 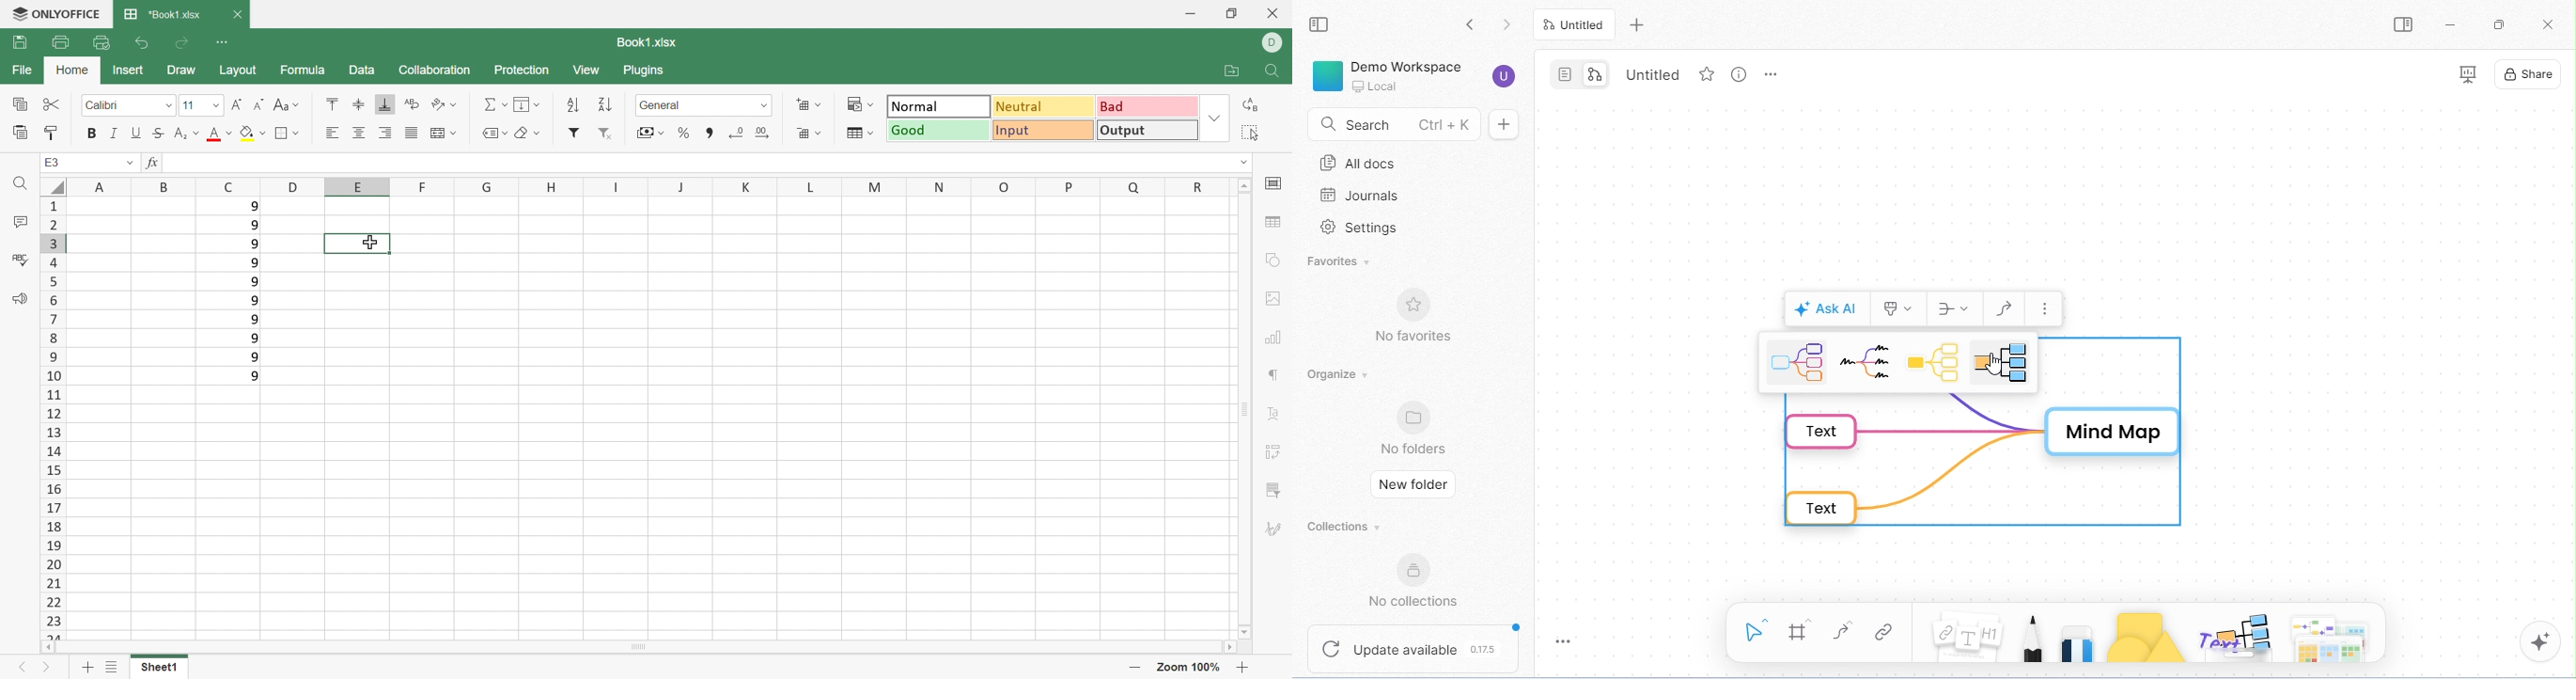 I want to click on Decrement font size, so click(x=259, y=104).